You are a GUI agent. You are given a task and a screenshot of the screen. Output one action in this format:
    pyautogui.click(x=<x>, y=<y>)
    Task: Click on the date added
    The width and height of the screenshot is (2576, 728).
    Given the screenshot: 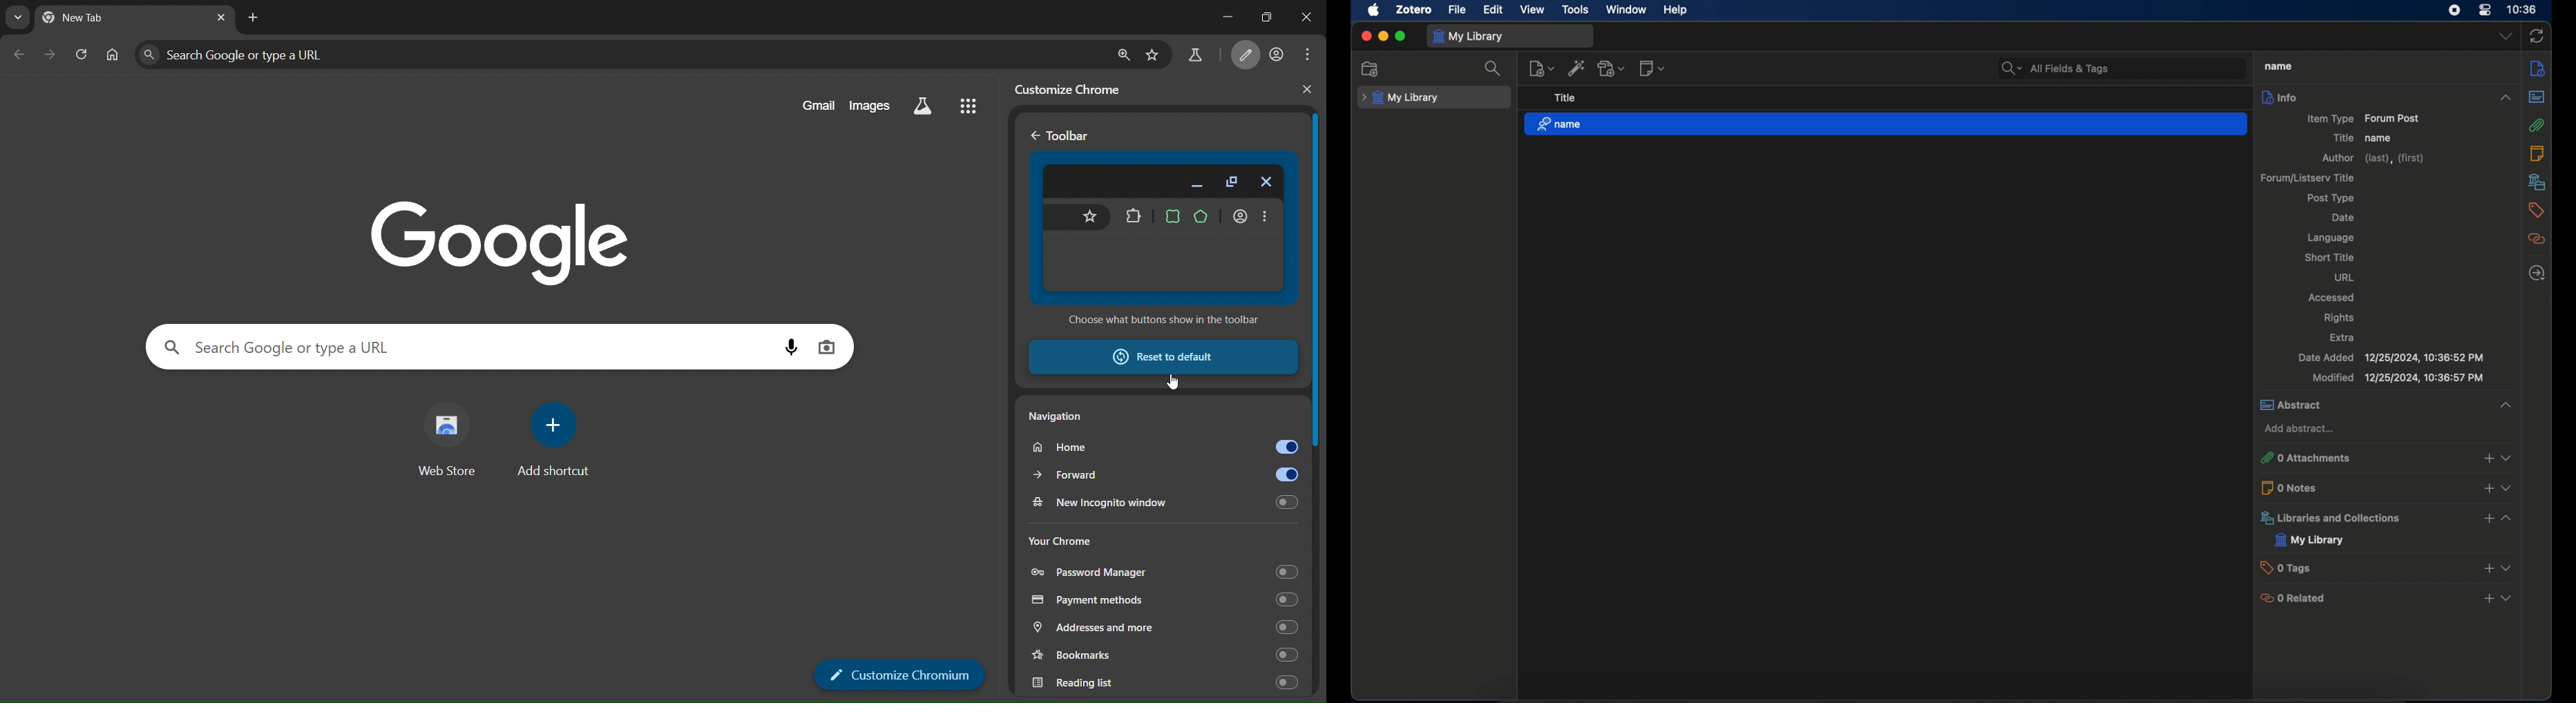 What is the action you would take?
    pyautogui.click(x=2392, y=357)
    